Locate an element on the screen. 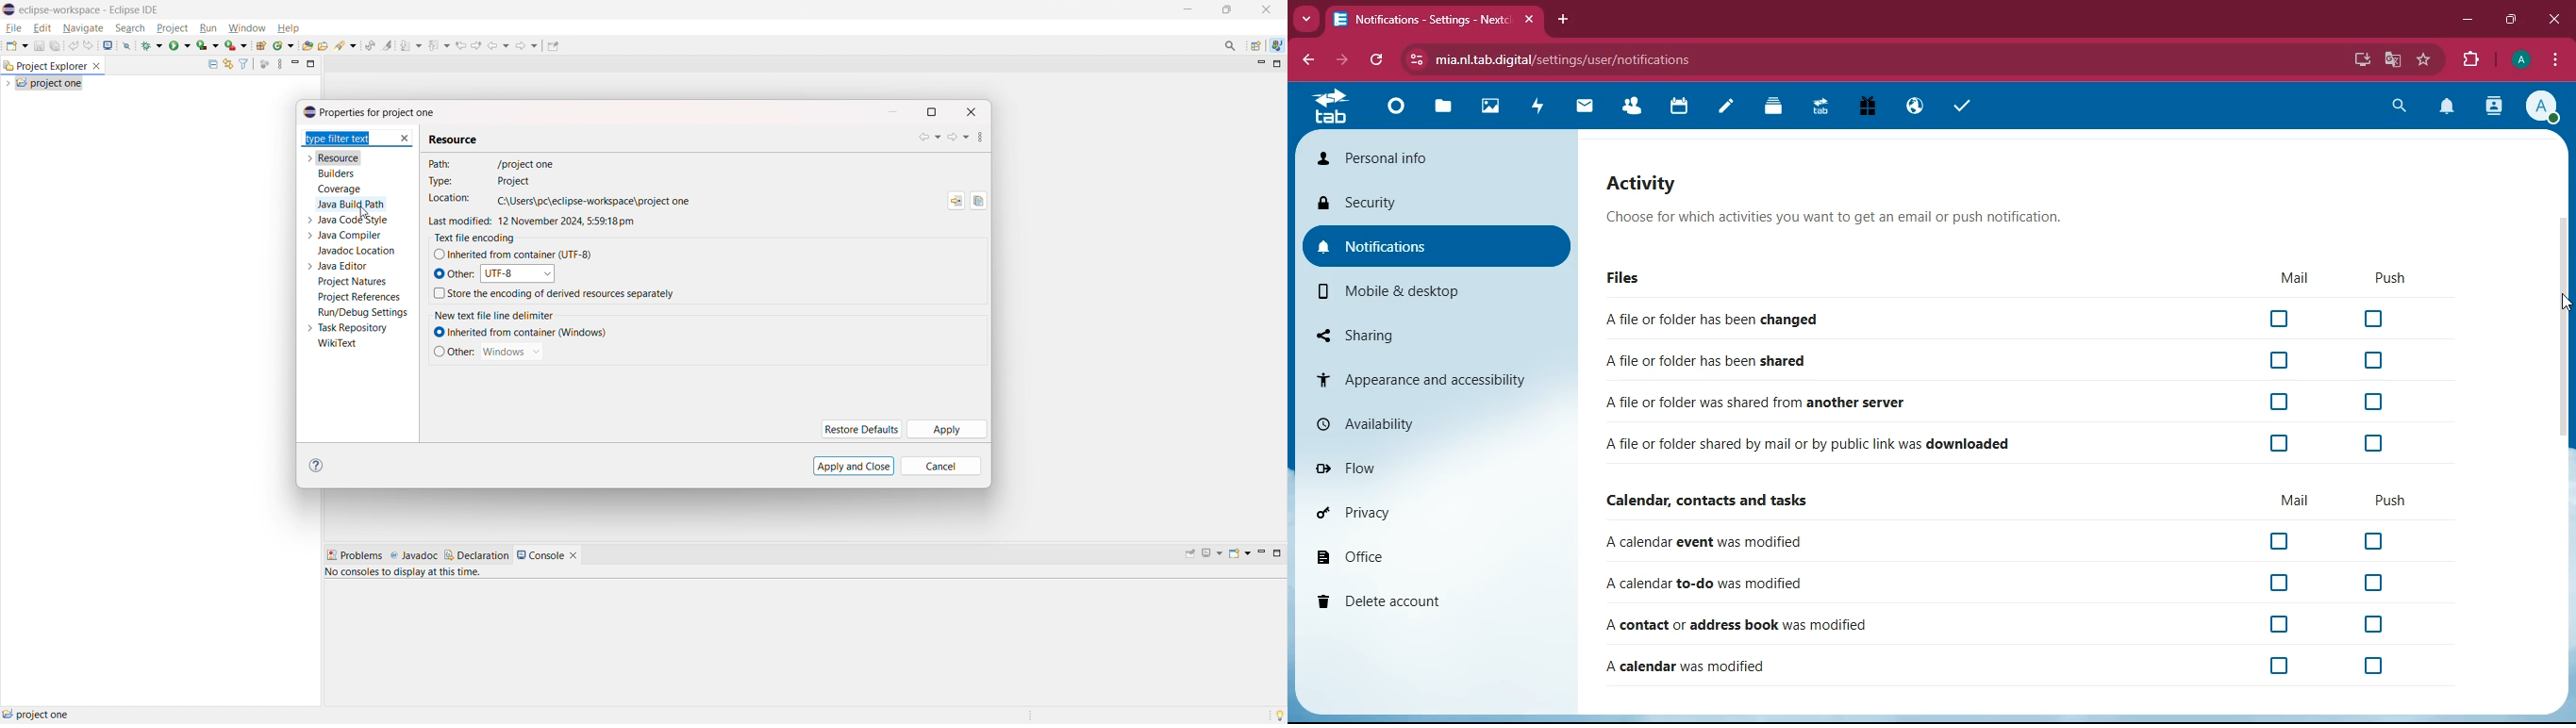 The image size is (2576, 728). scroll bar is located at coordinates (2560, 323).